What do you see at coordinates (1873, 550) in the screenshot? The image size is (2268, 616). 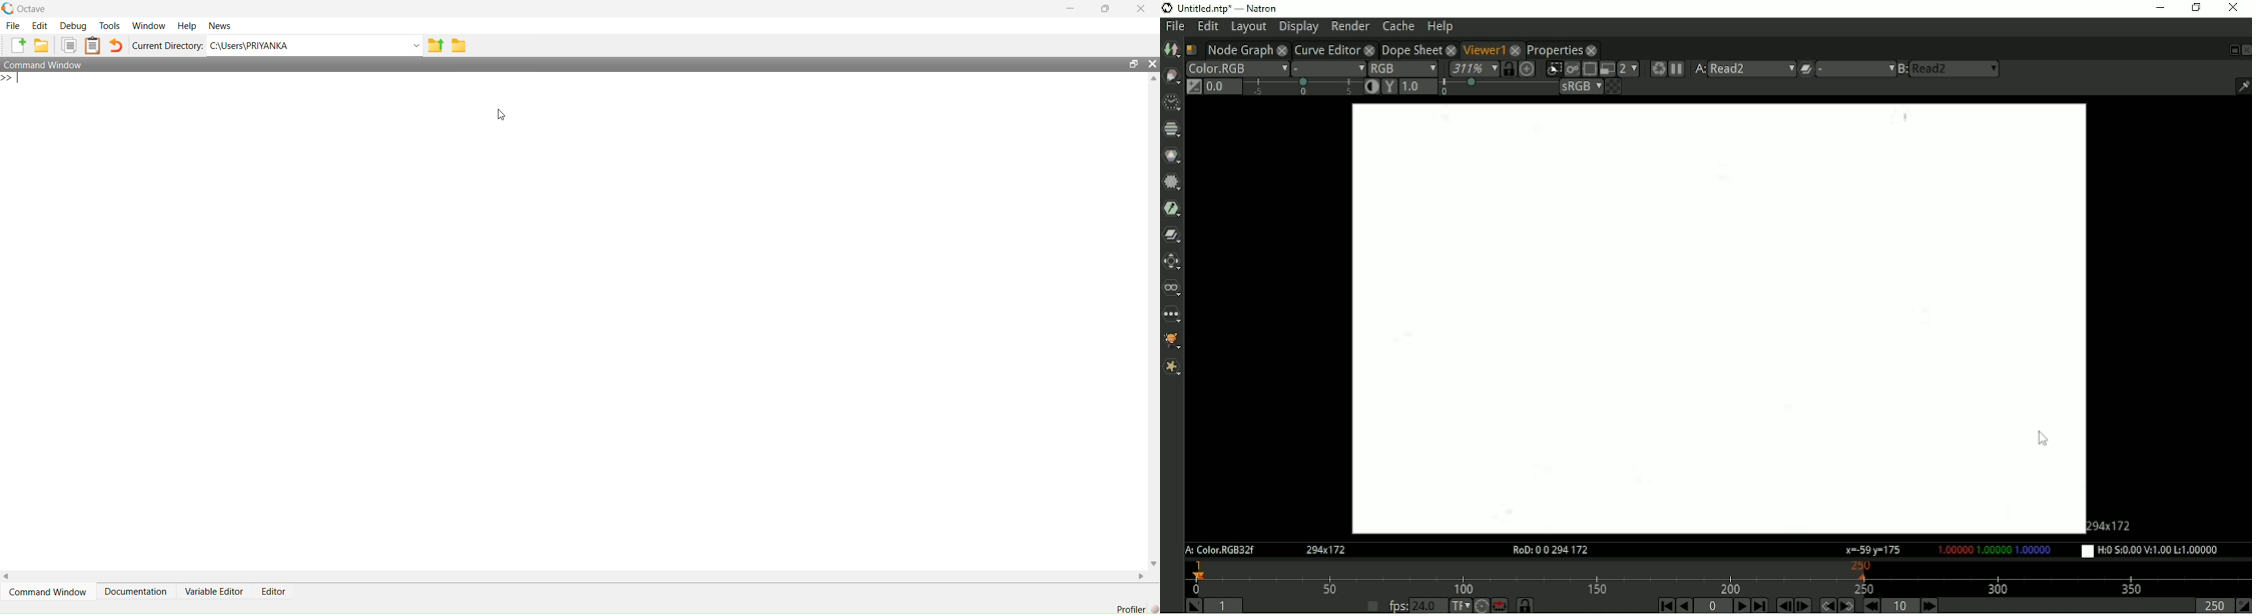 I see `Cursor position` at bounding box center [1873, 550].